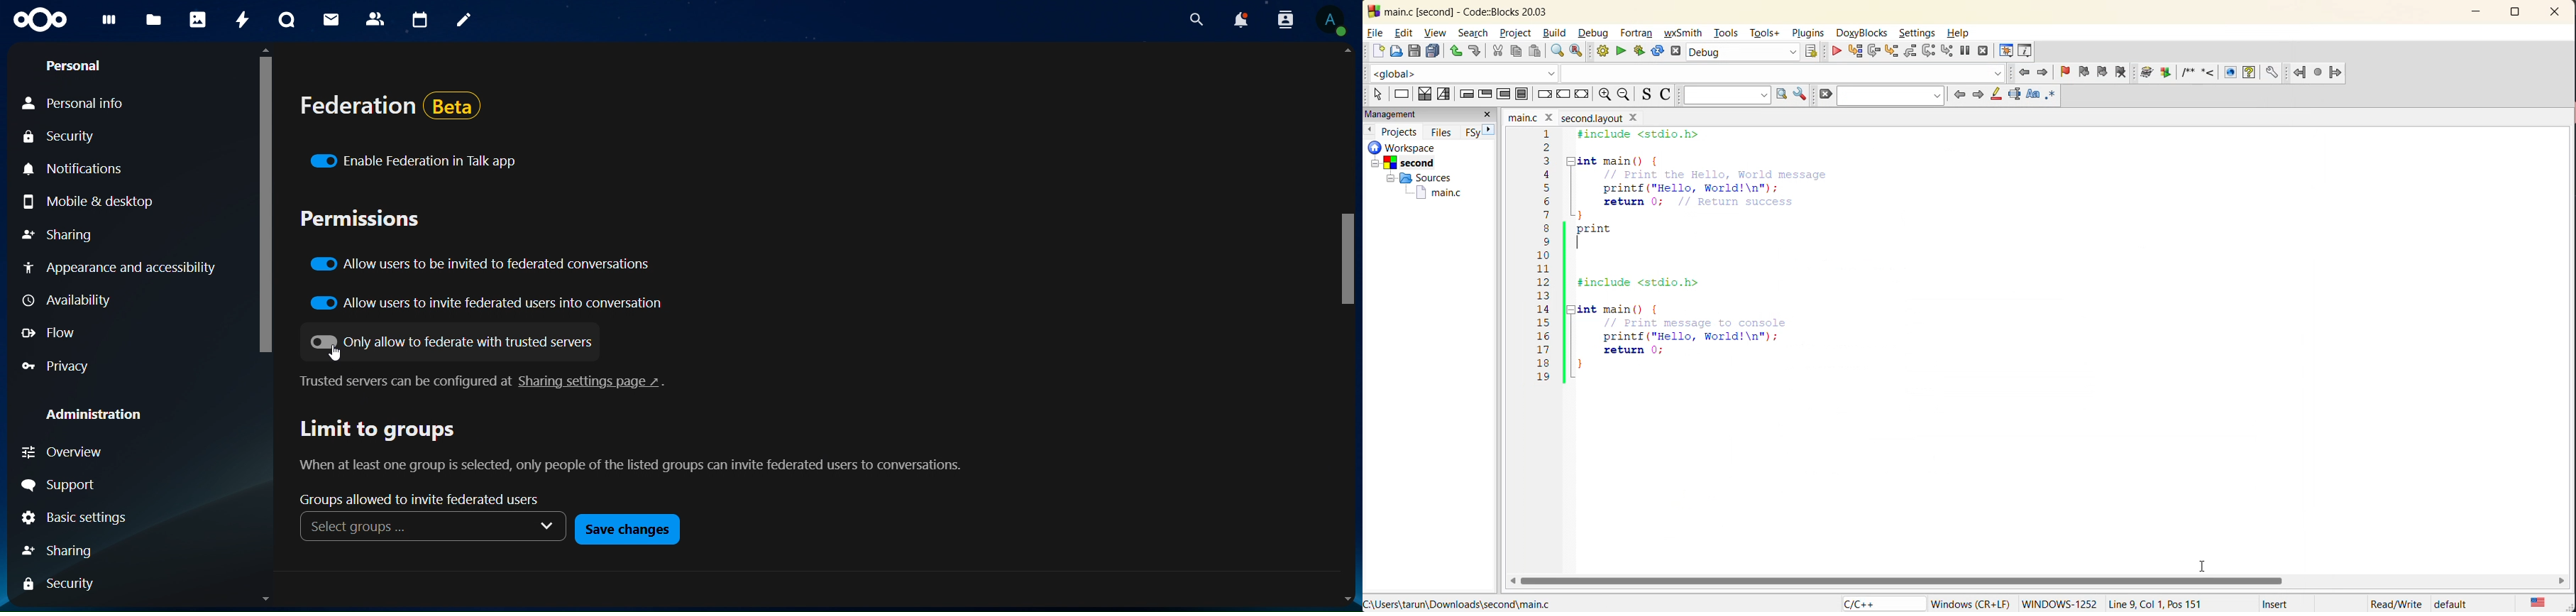  I want to click on selected text, so click(2016, 94).